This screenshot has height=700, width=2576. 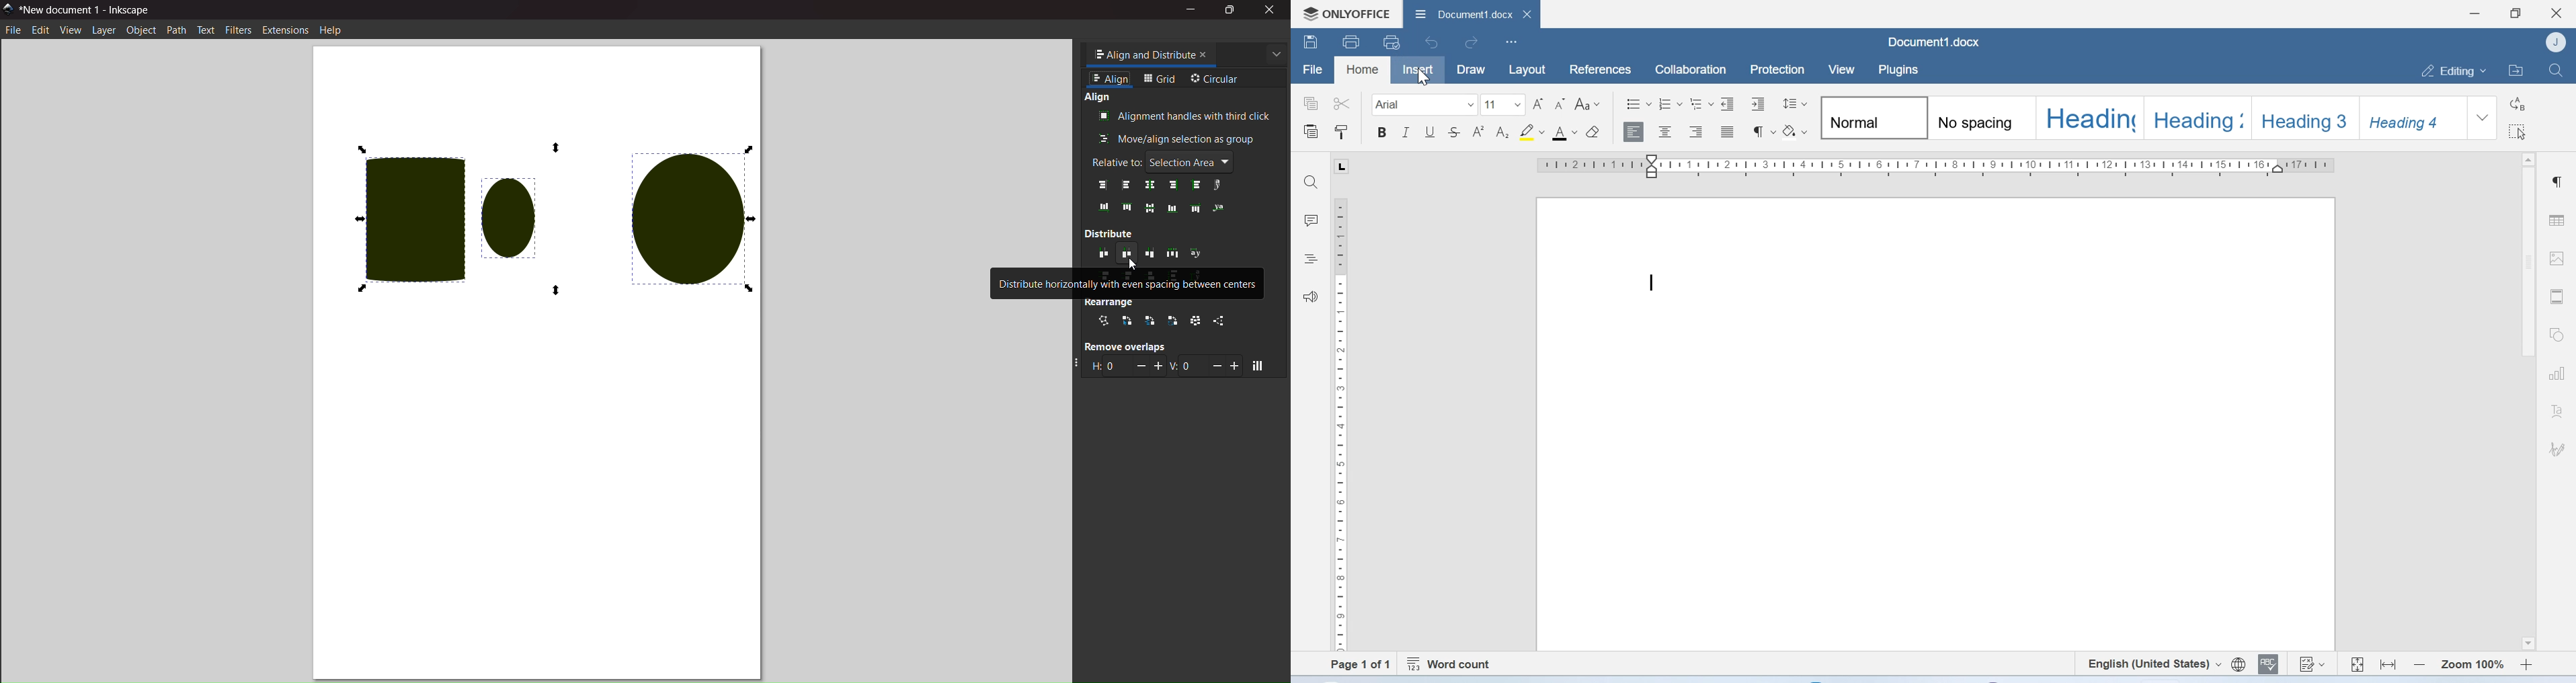 What do you see at coordinates (1471, 15) in the screenshot?
I see `Document1.docx` at bounding box center [1471, 15].